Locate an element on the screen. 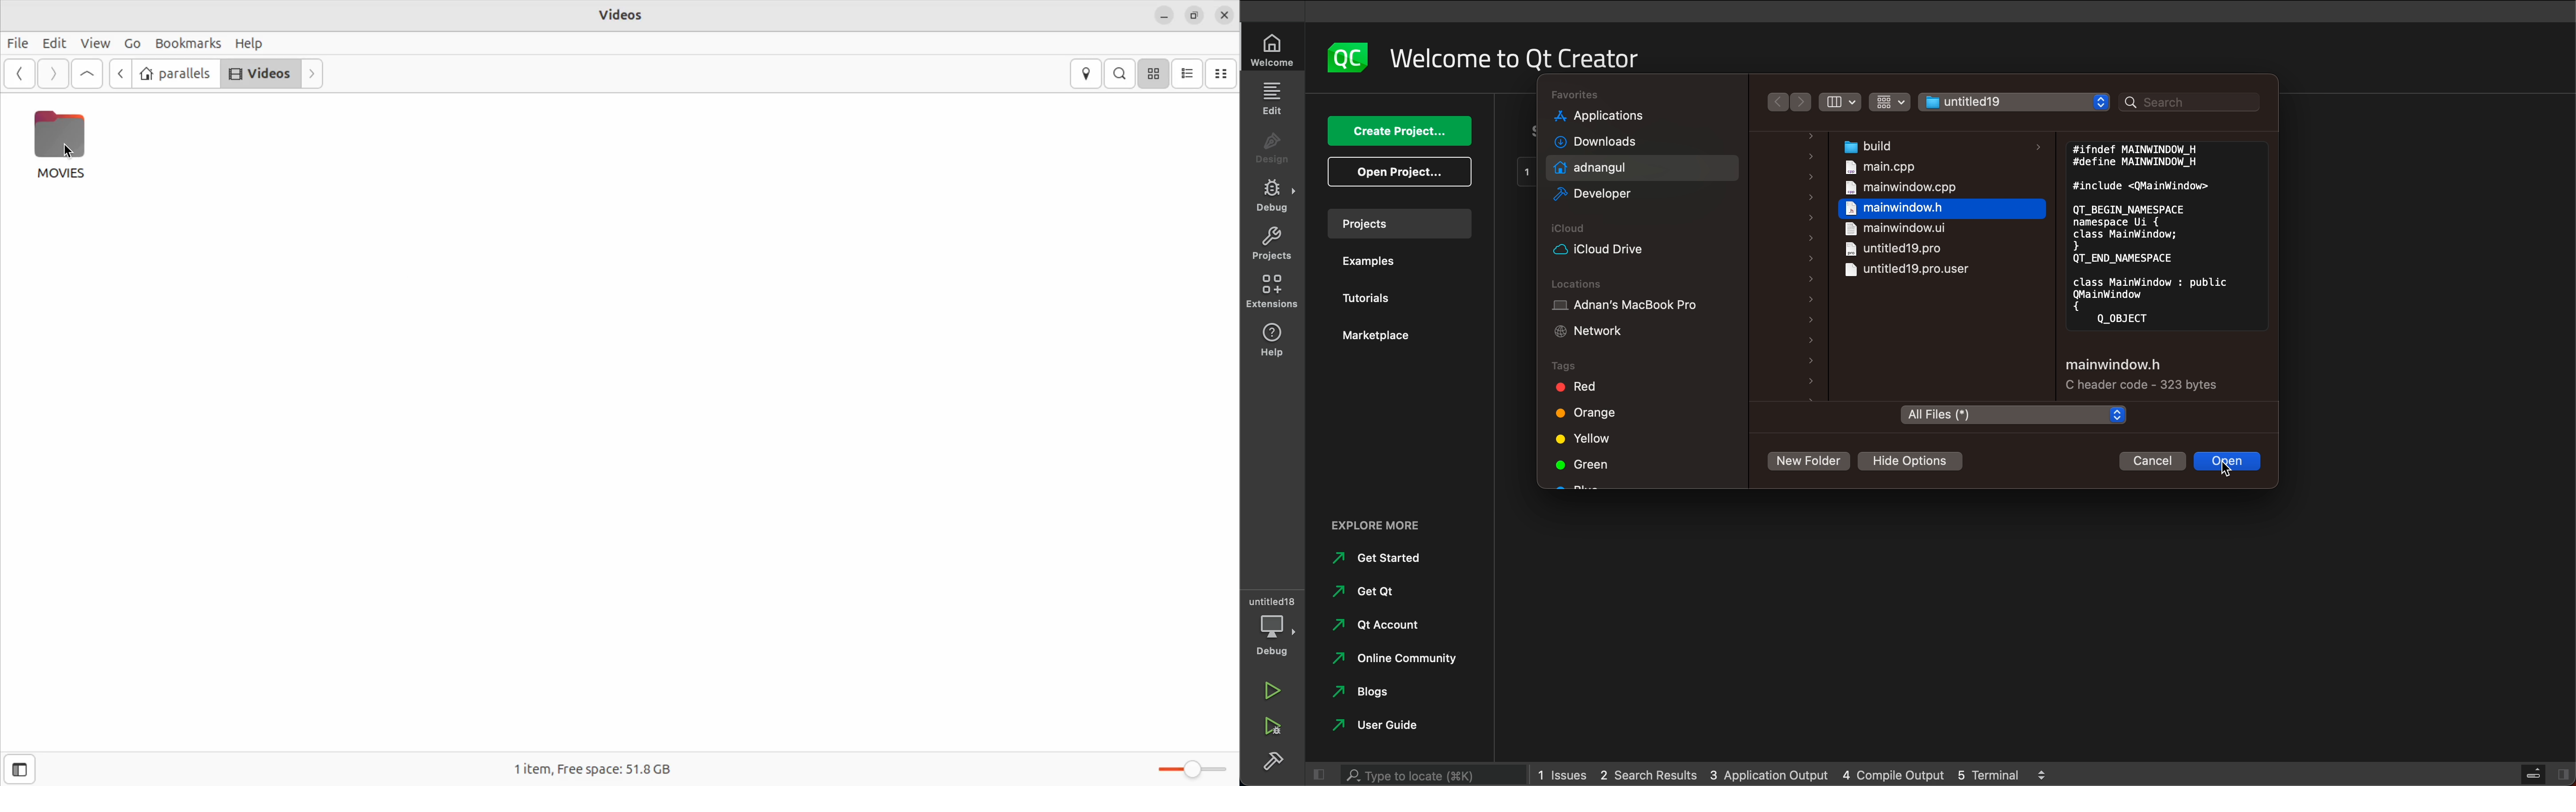 The image size is (2576, 812). blogs is located at coordinates (1371, 690).